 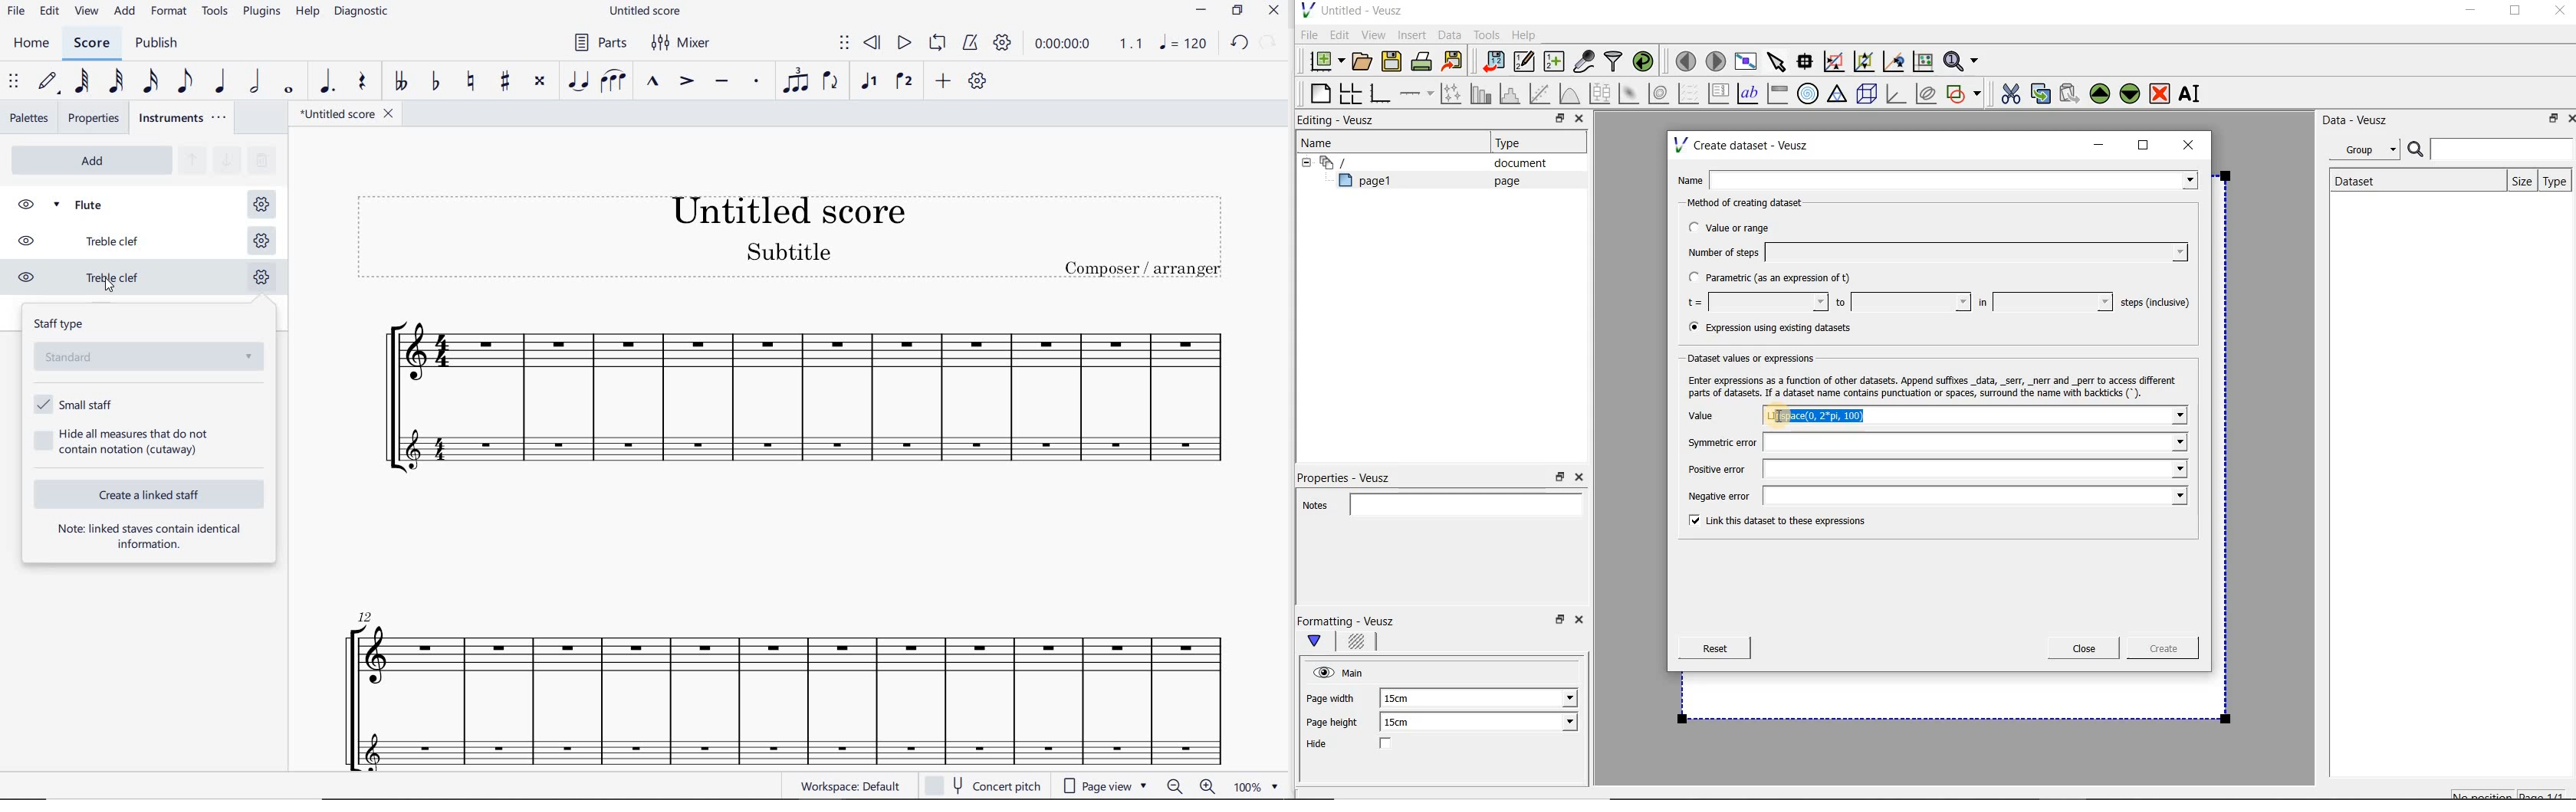 What do you see at coordinates (1187, 42) in the screenshot?
I see `note` at bounding box center [1187, 42].